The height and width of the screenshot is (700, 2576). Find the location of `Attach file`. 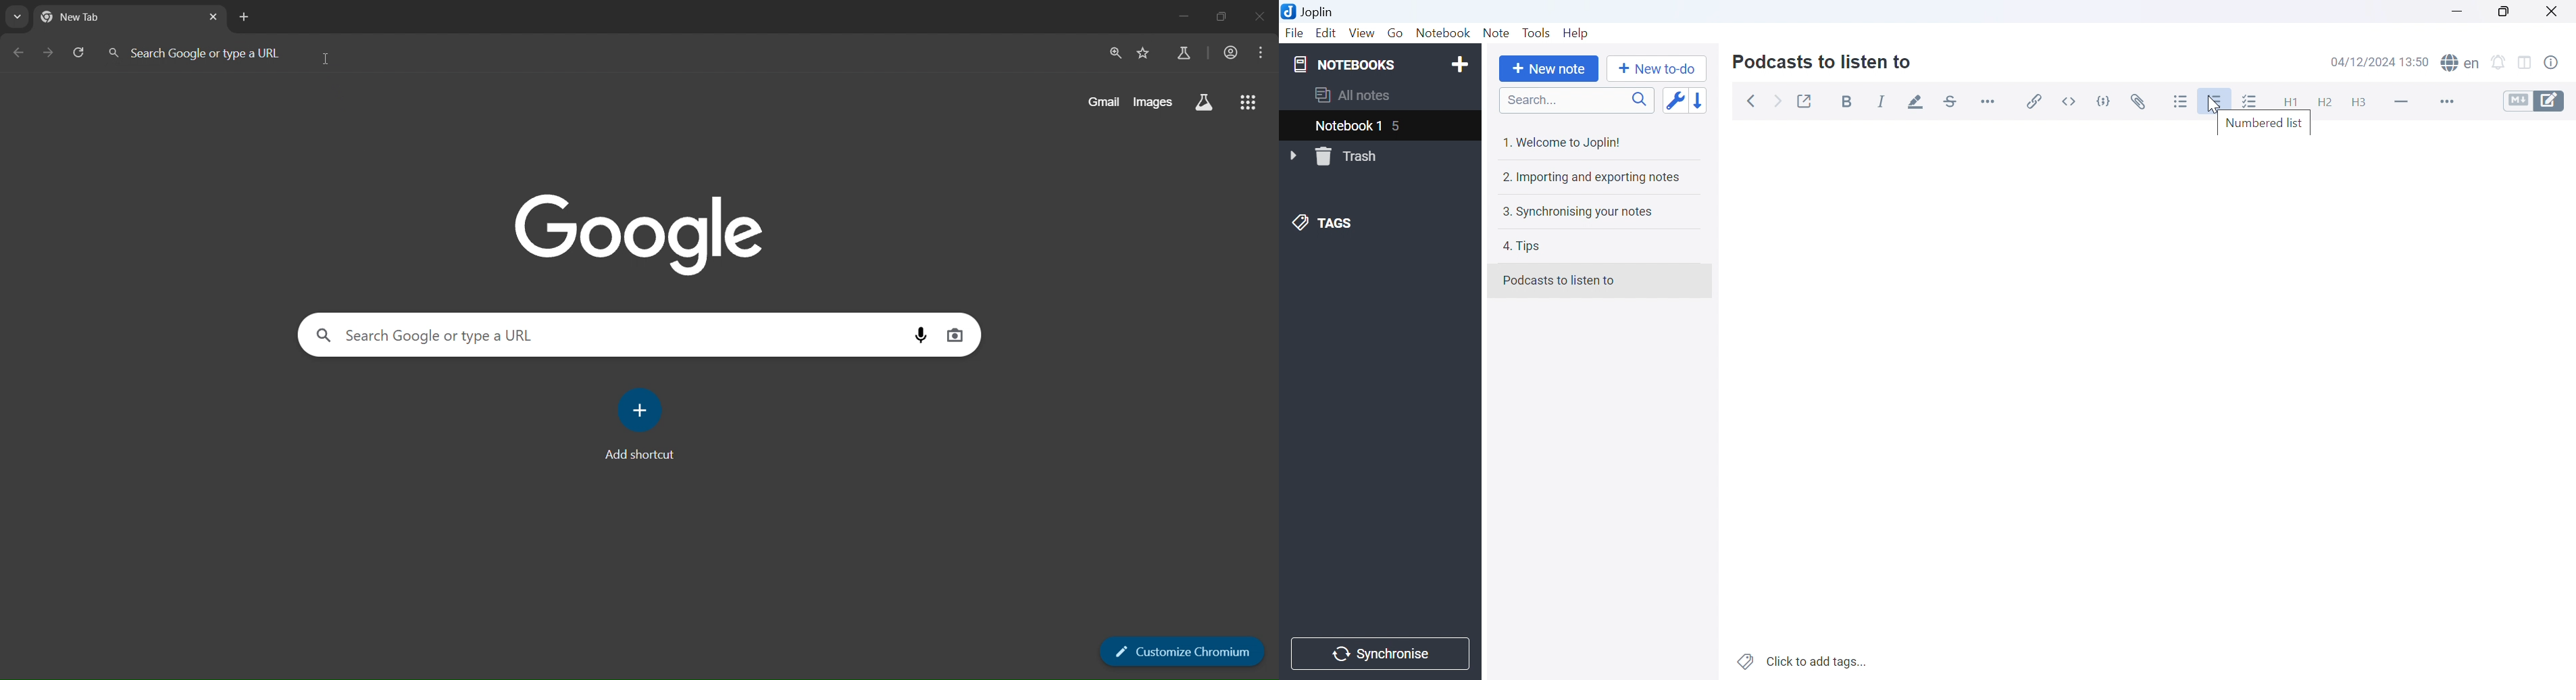

Attach file is located at coordinates (2140, 99).